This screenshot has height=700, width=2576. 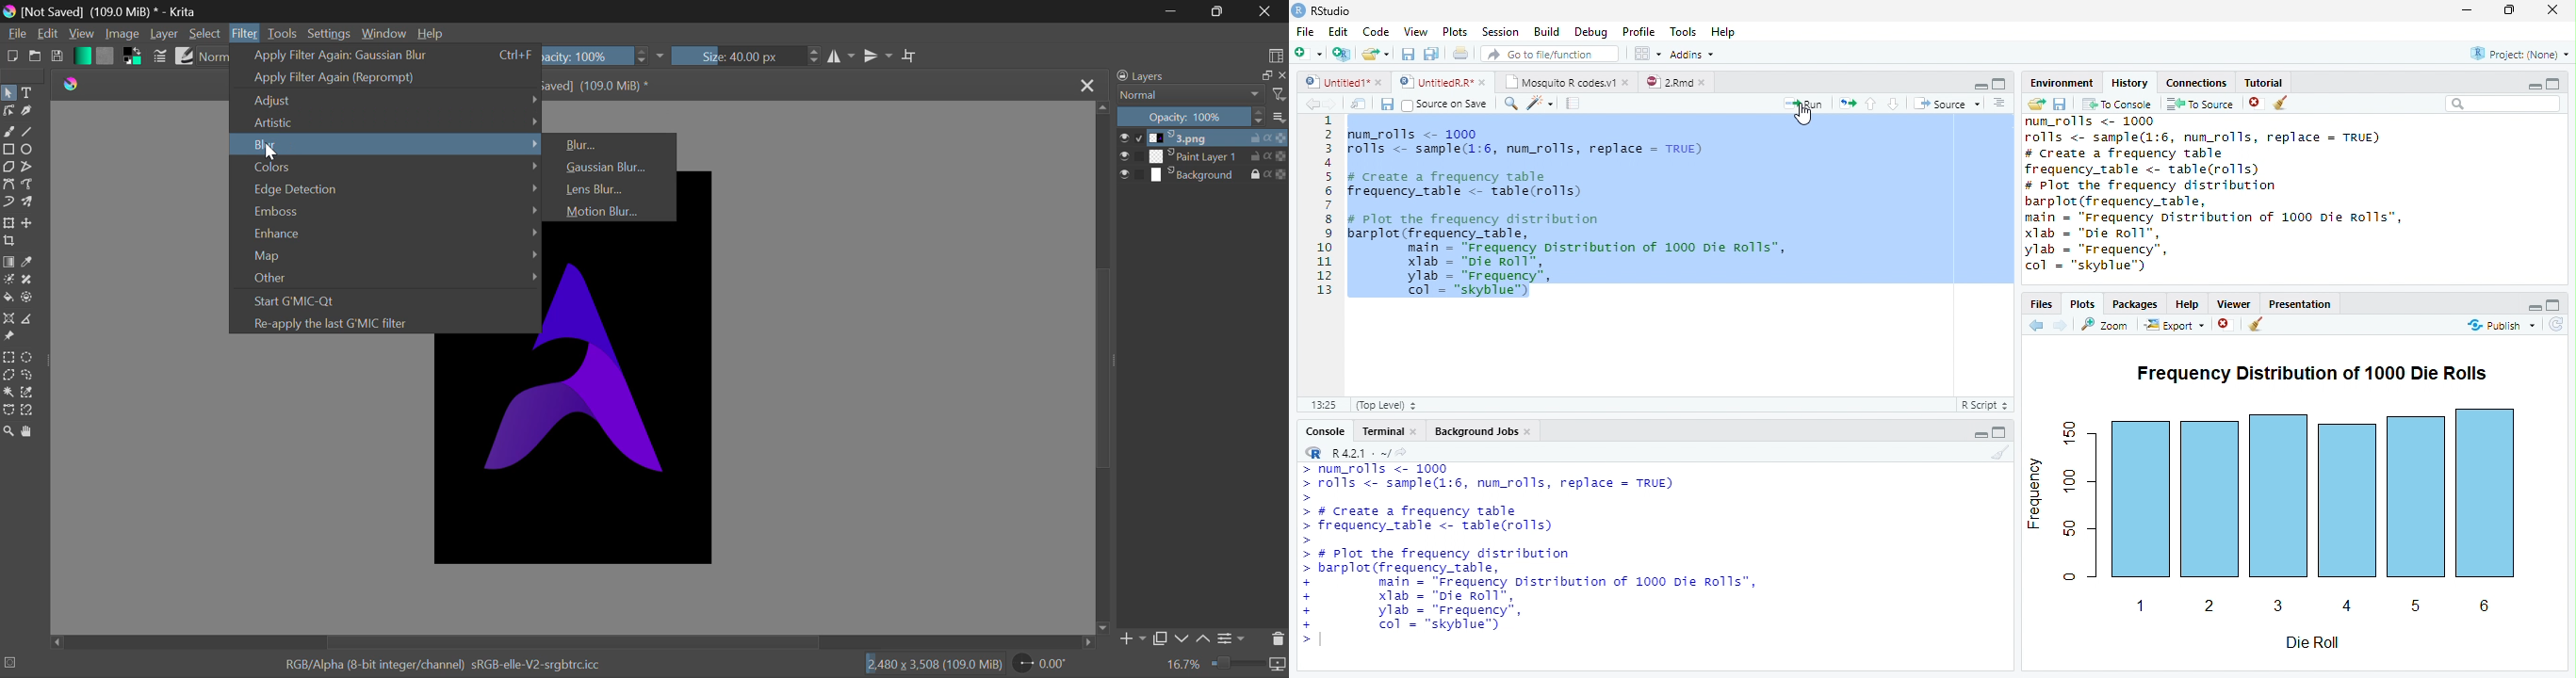 I want to click on Eyedropper, so click(x=30, y=262).